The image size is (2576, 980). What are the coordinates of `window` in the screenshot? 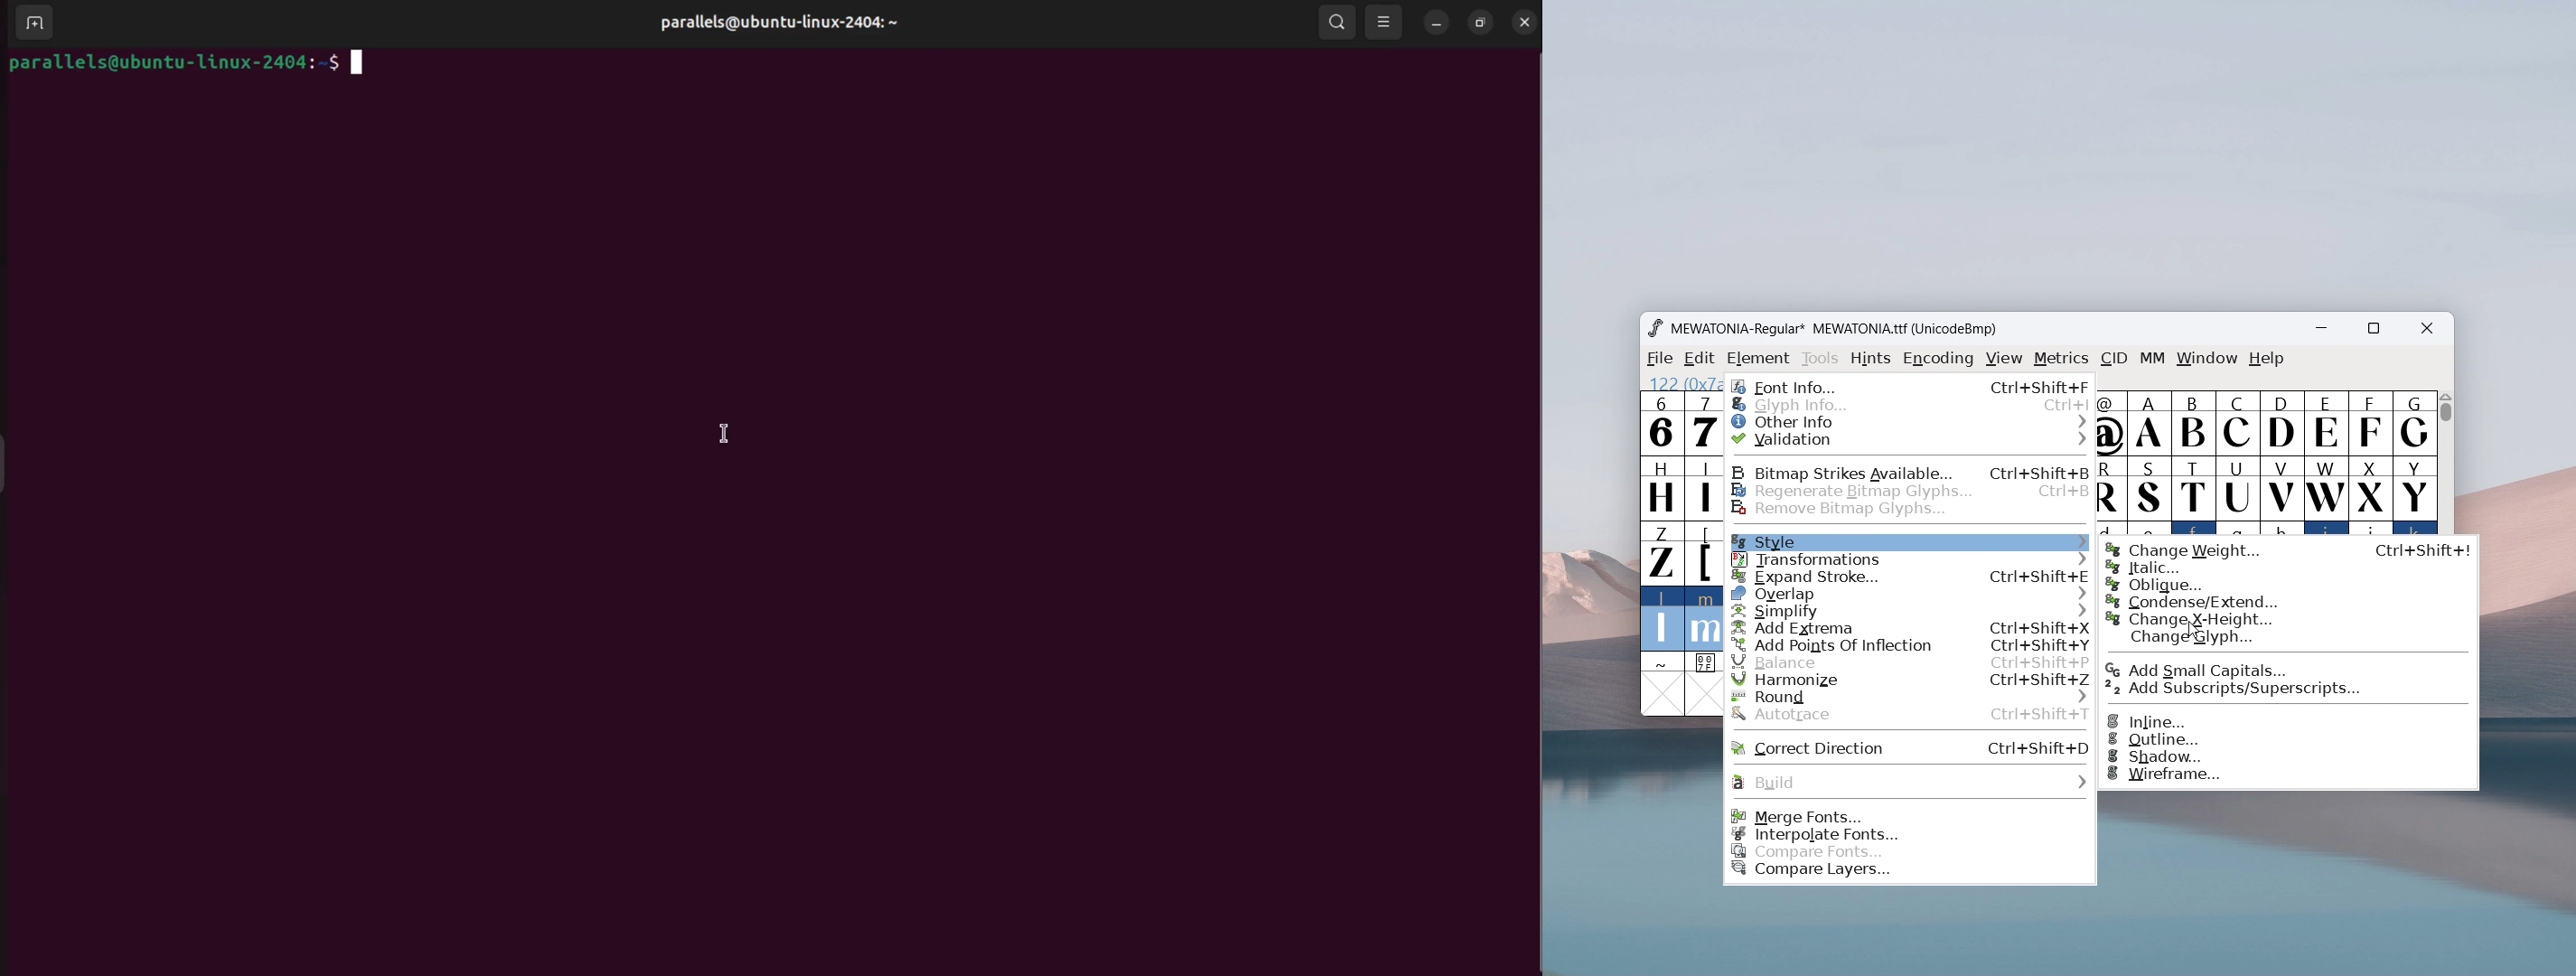 It's located at (2207, 359).